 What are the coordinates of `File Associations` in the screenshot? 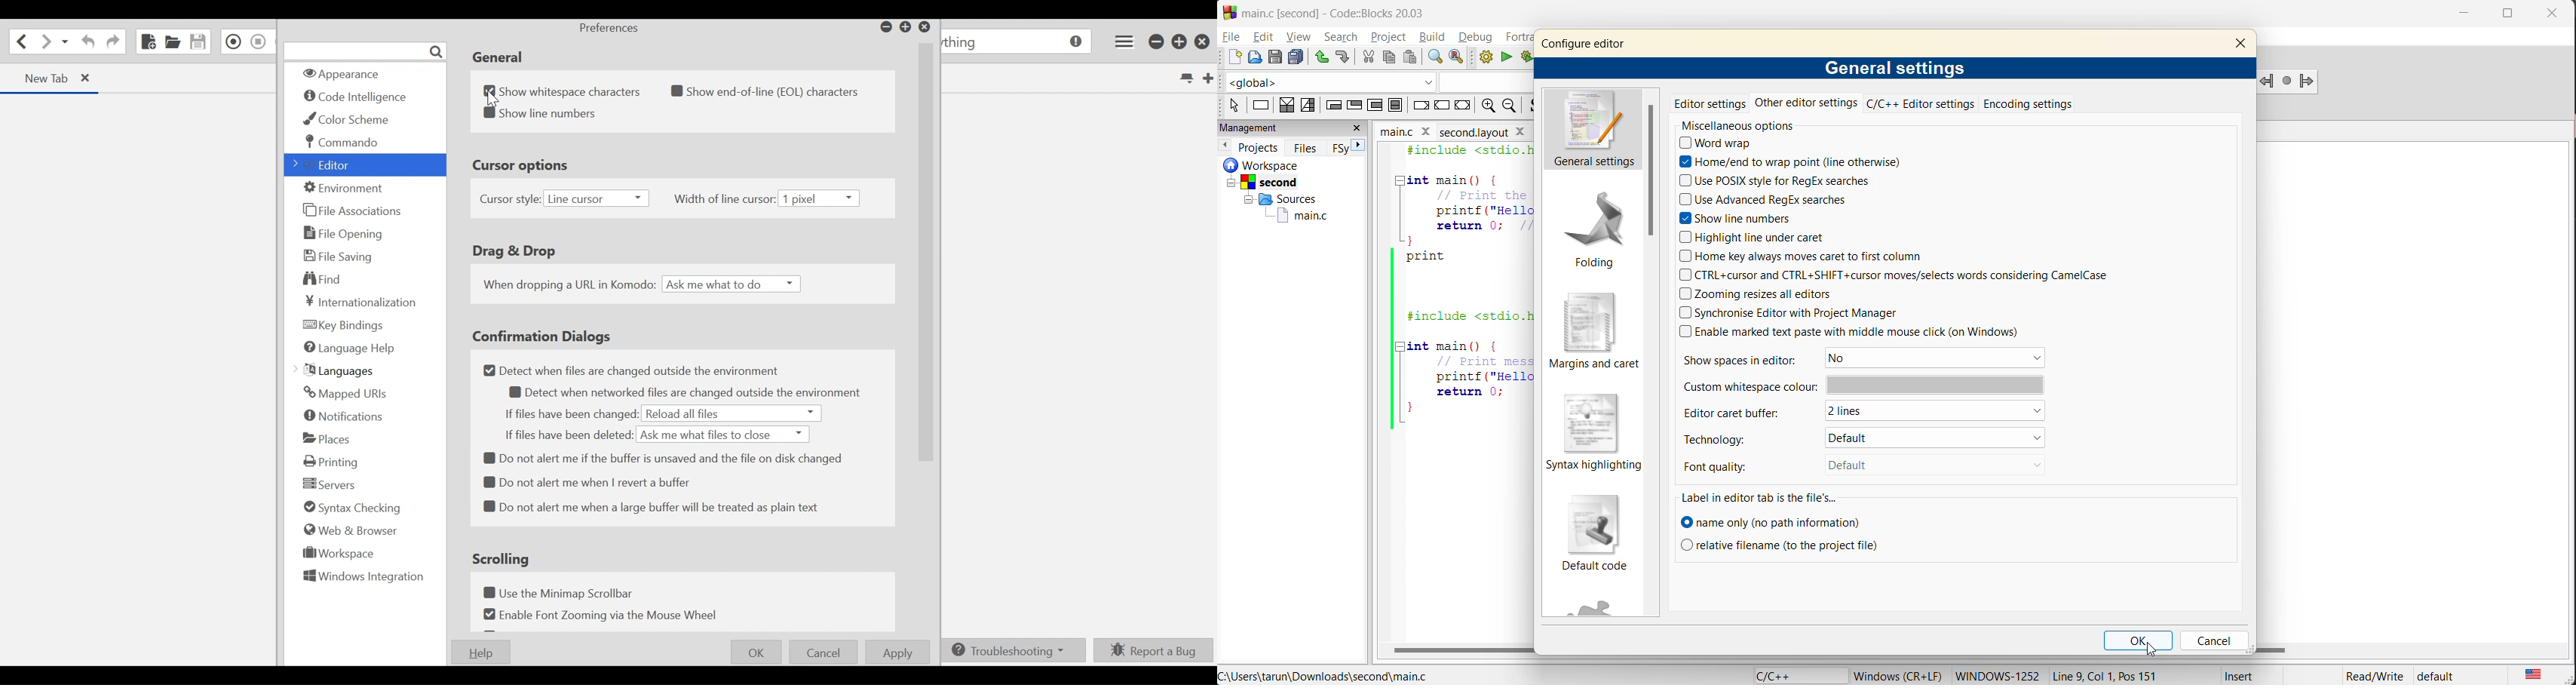 It's located at (352, 209).